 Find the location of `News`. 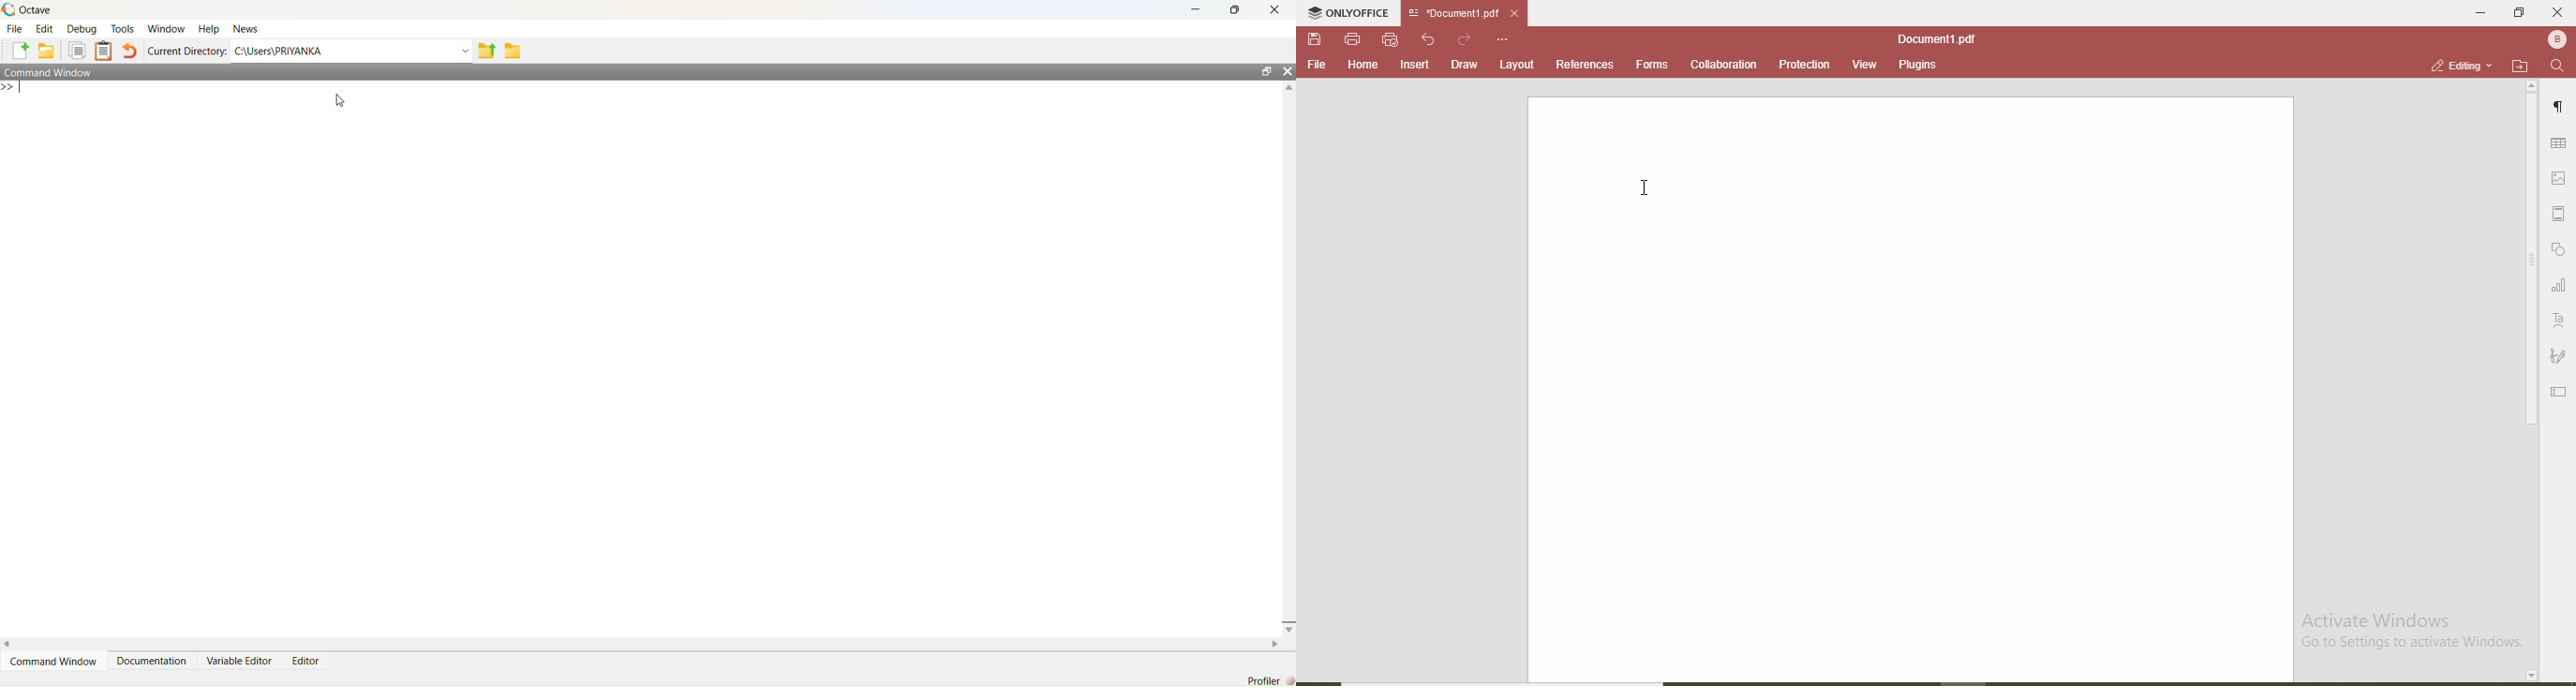

News is located at coordinates (248, 30).